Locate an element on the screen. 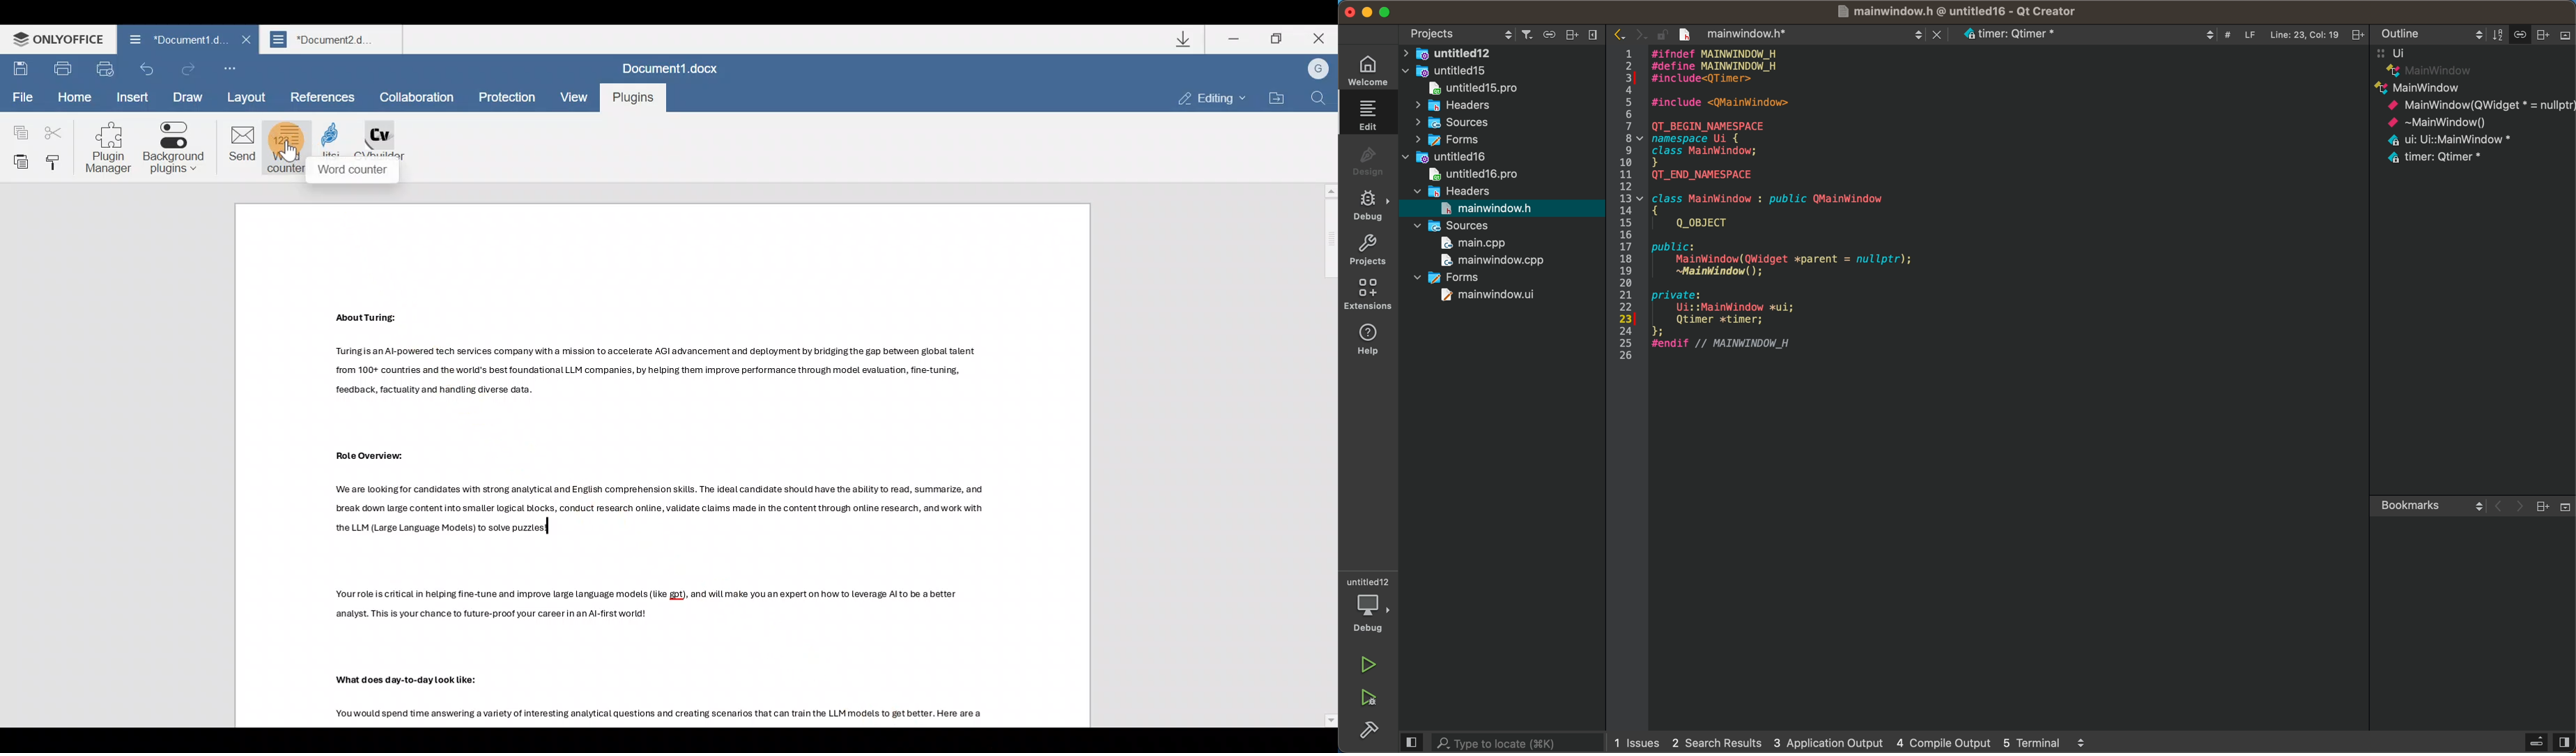 The width and height of the screenshot is (2576, 756). View is located at coordinates (573, 98).